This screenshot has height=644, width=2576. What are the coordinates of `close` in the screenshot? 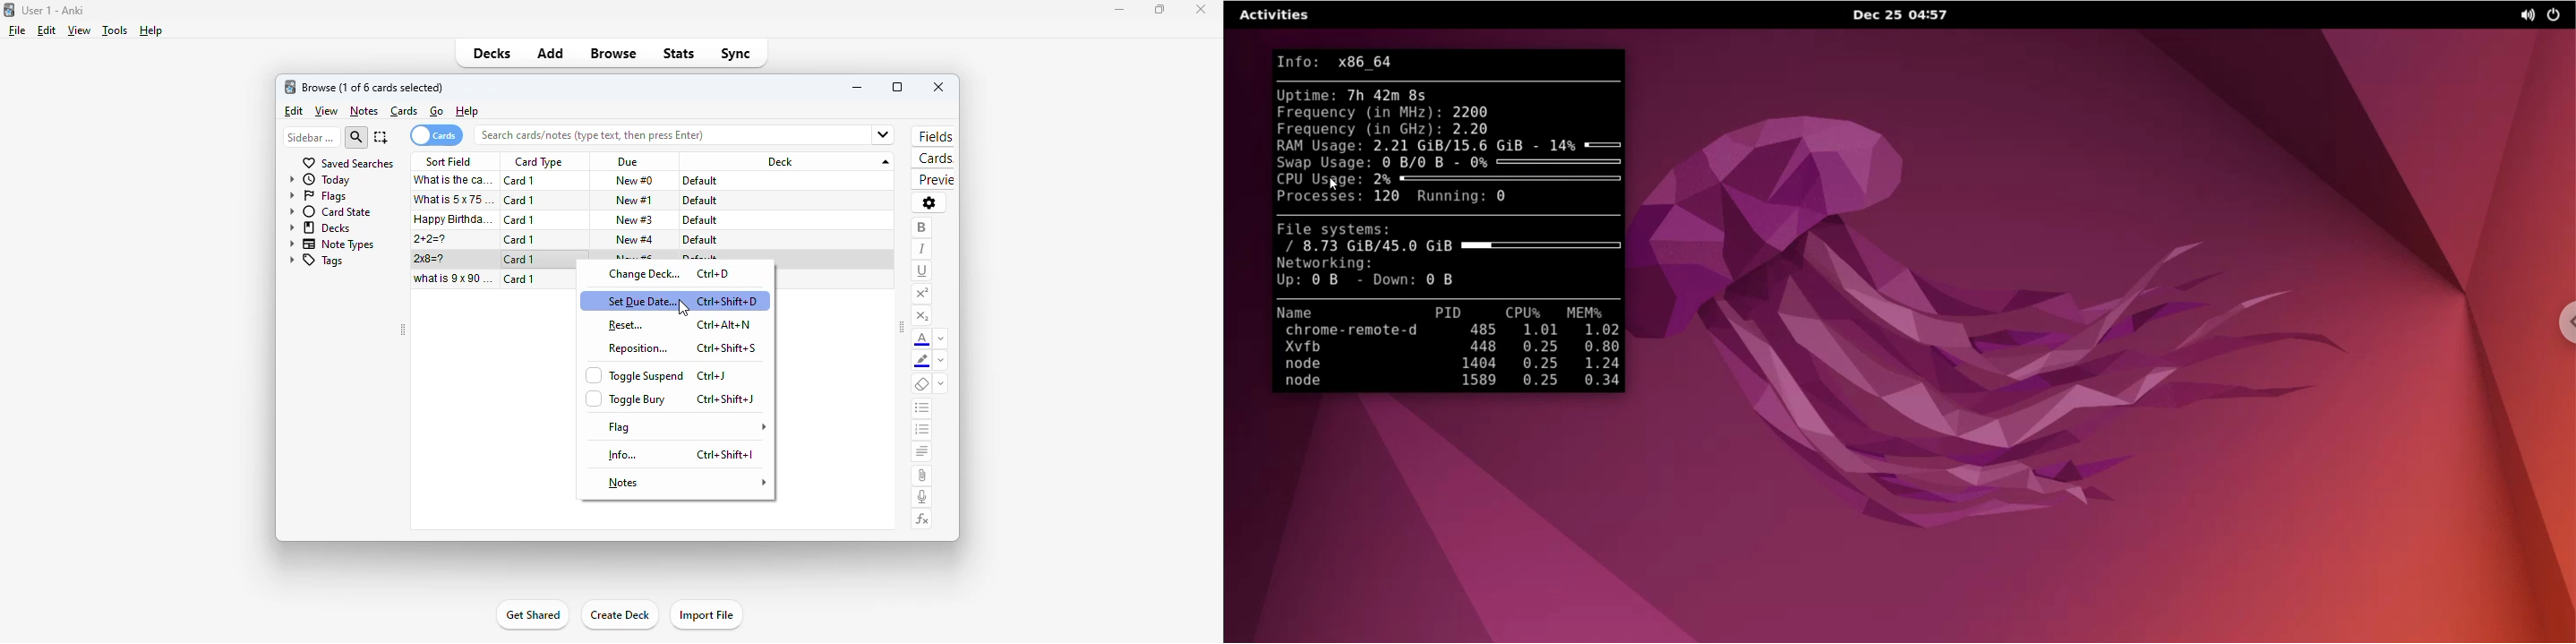 It's located at (938, 87).